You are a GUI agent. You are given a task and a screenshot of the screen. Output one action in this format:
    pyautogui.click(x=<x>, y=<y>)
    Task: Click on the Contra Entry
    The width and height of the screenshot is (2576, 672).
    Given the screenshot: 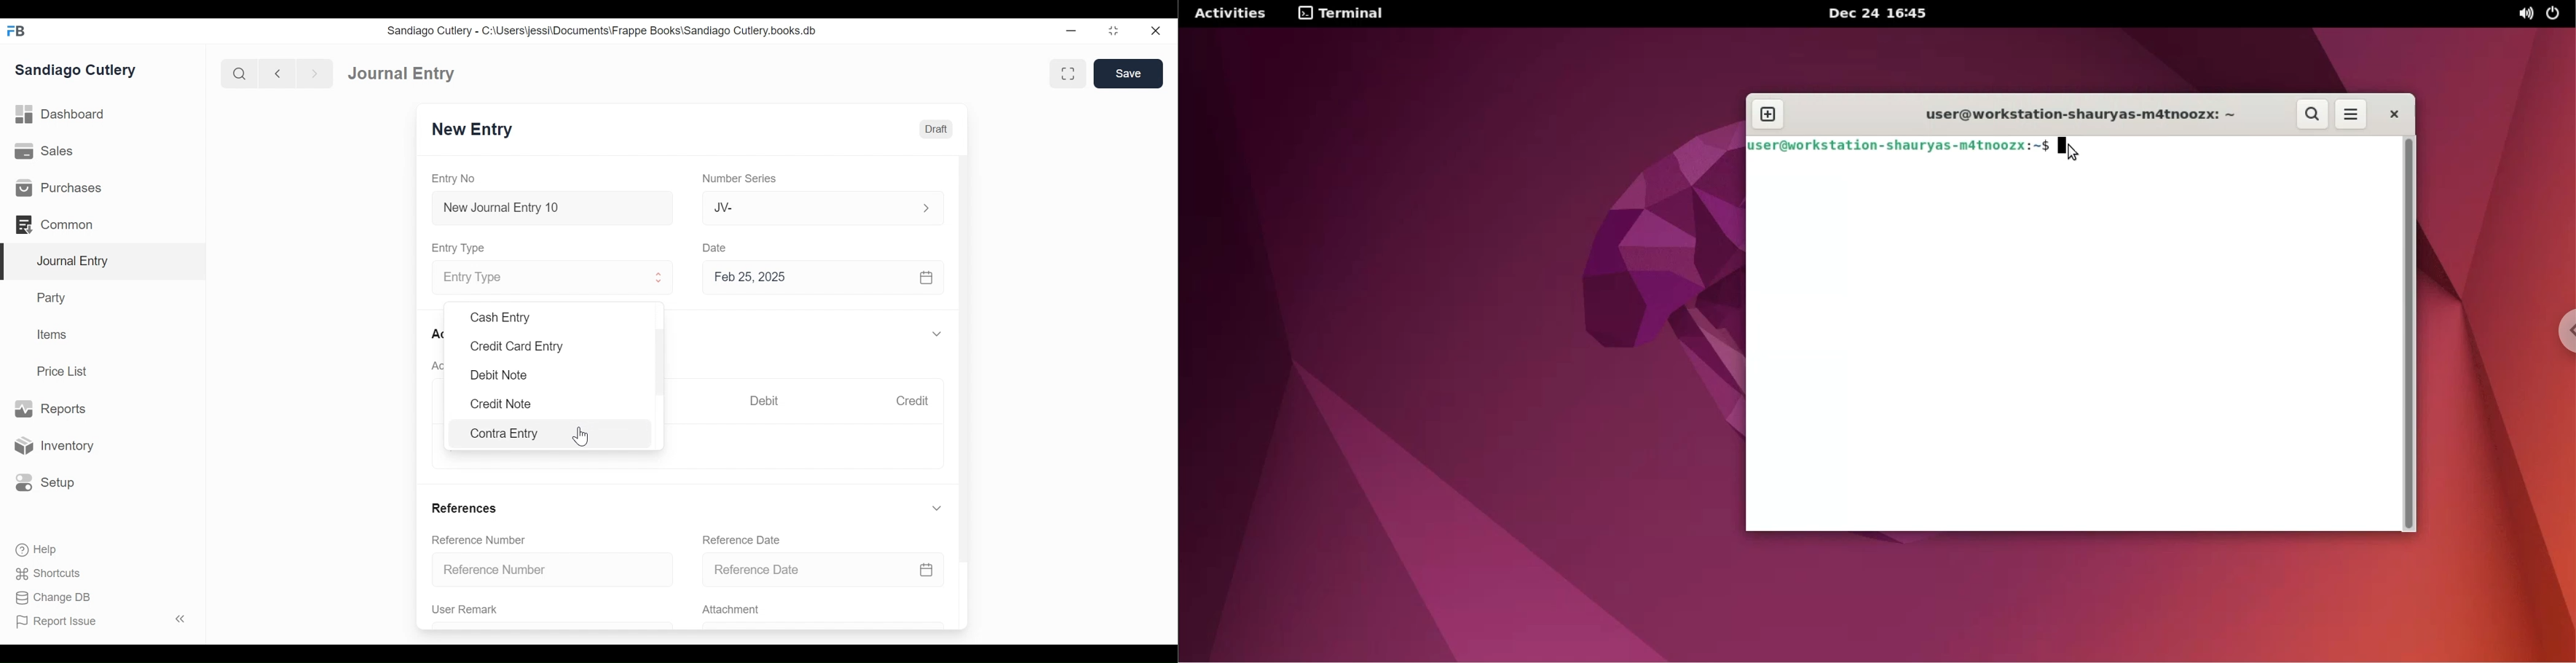 What is the action you would take?
    pyautogui.click(x=517, y=435)
    